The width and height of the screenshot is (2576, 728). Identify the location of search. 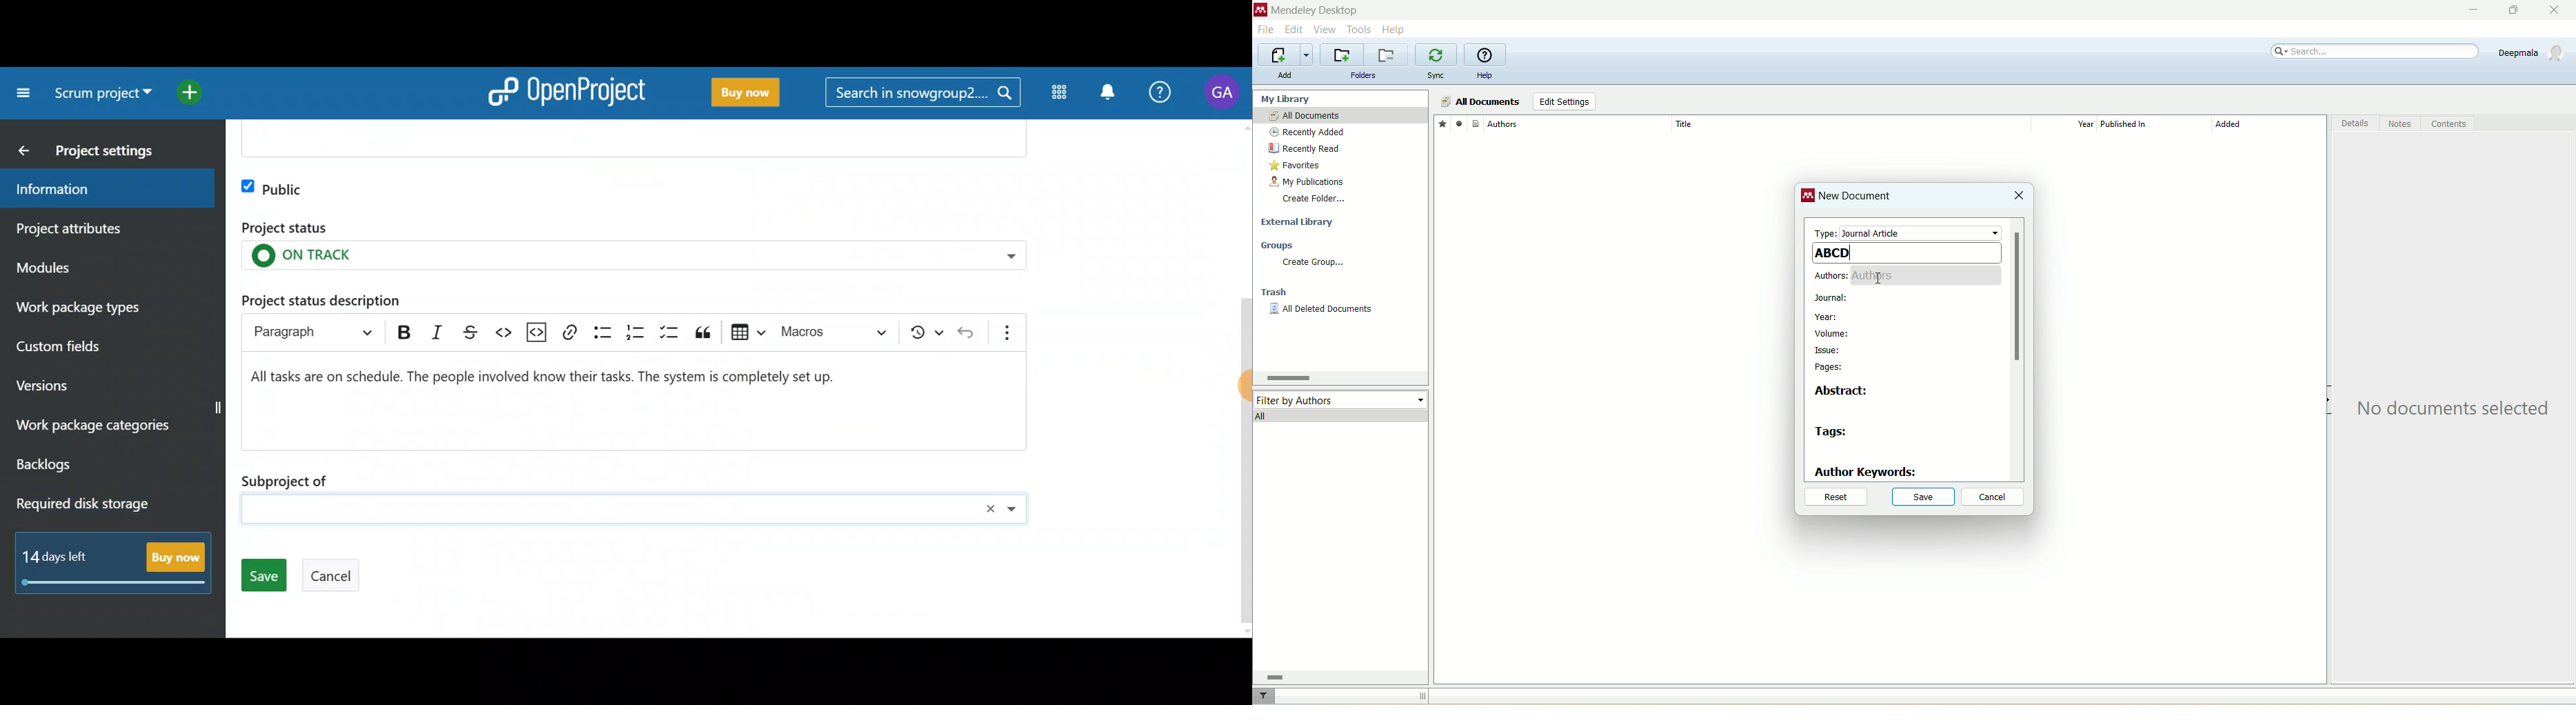
(2376, 52).